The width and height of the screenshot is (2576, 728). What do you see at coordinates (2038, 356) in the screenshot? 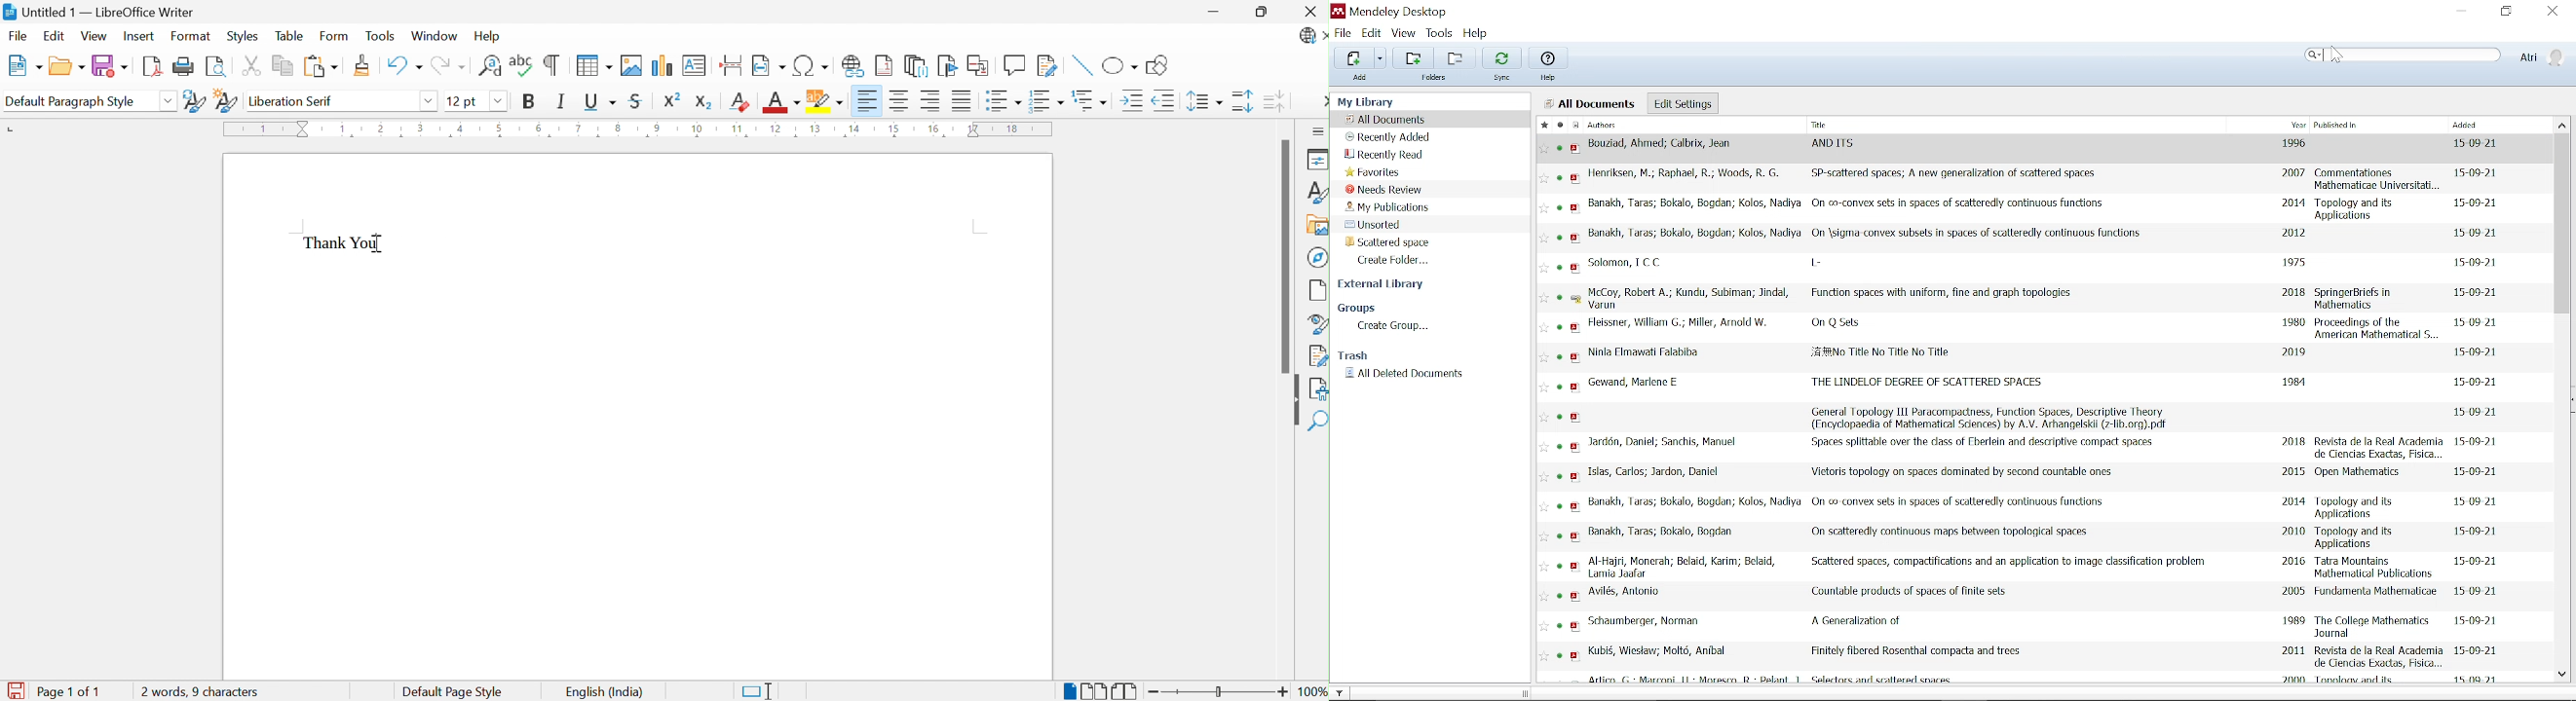
I see `Ninla Fimawati Falabiba. JE ##No Title No Title No Title 2019, 15-09-21` at bounding box center [2038, 356].